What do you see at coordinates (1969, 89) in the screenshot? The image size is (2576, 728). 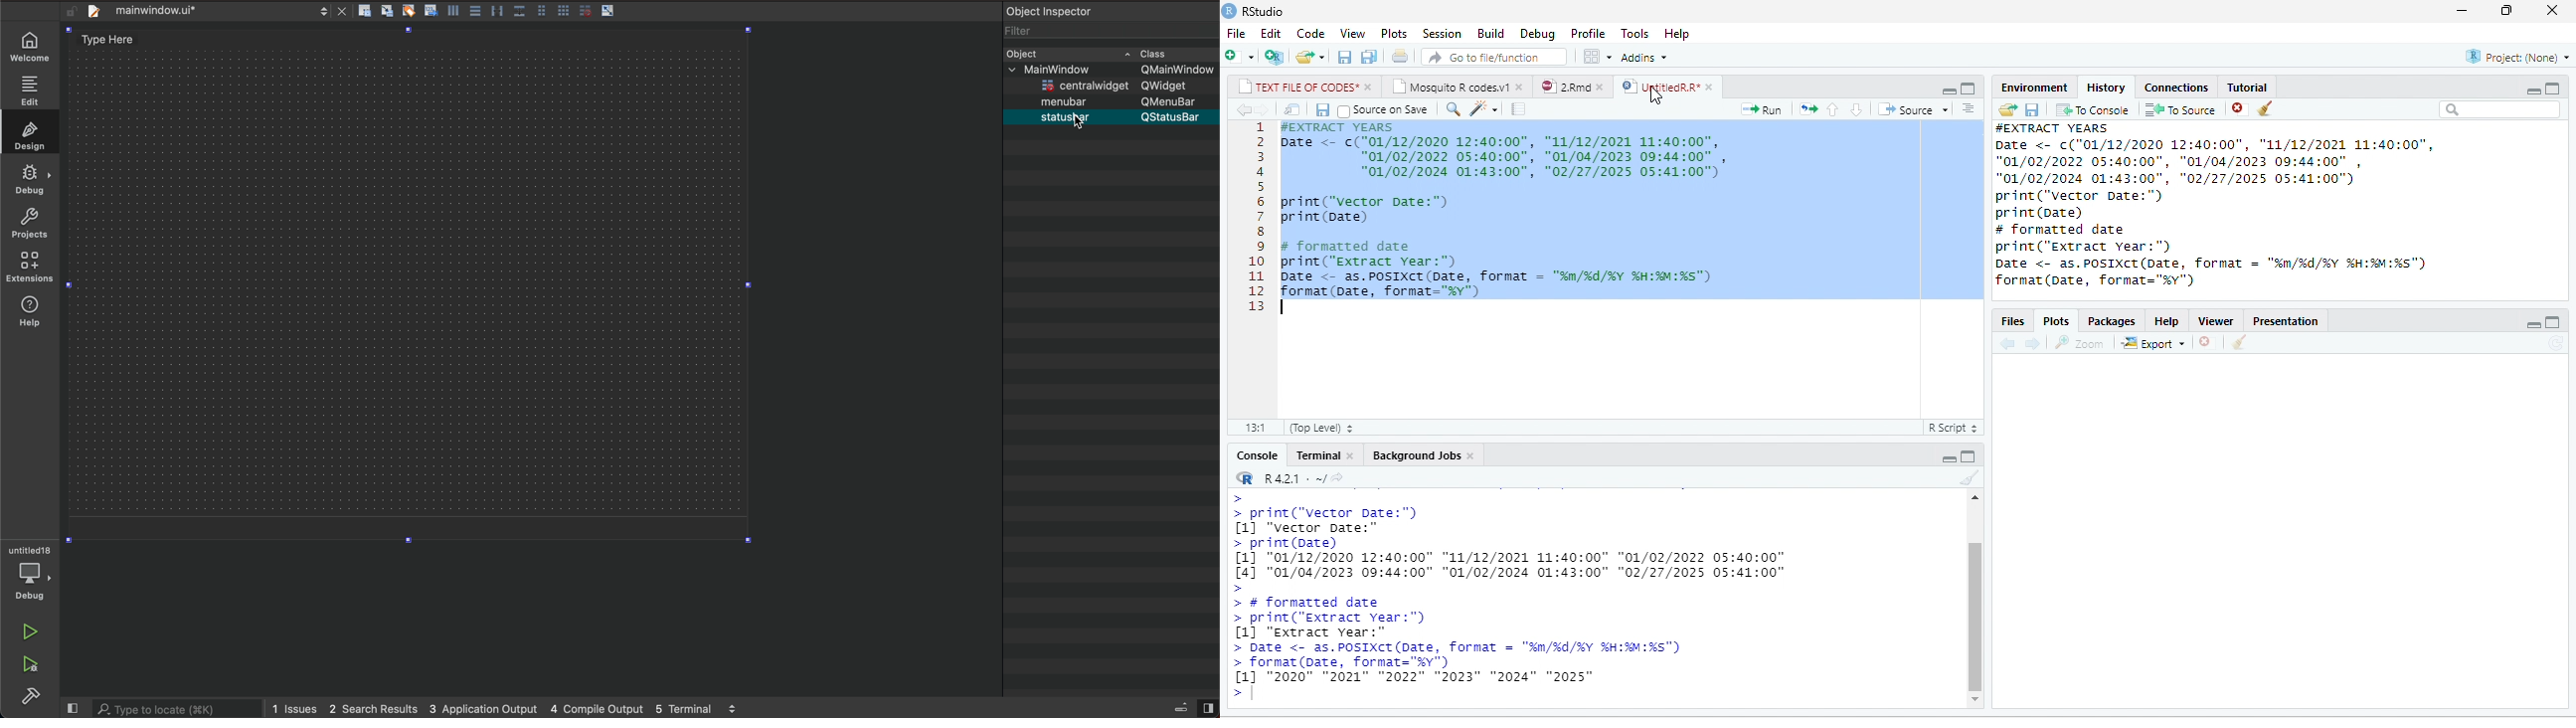 I see `maximize` at bounding box center [1969, 89].